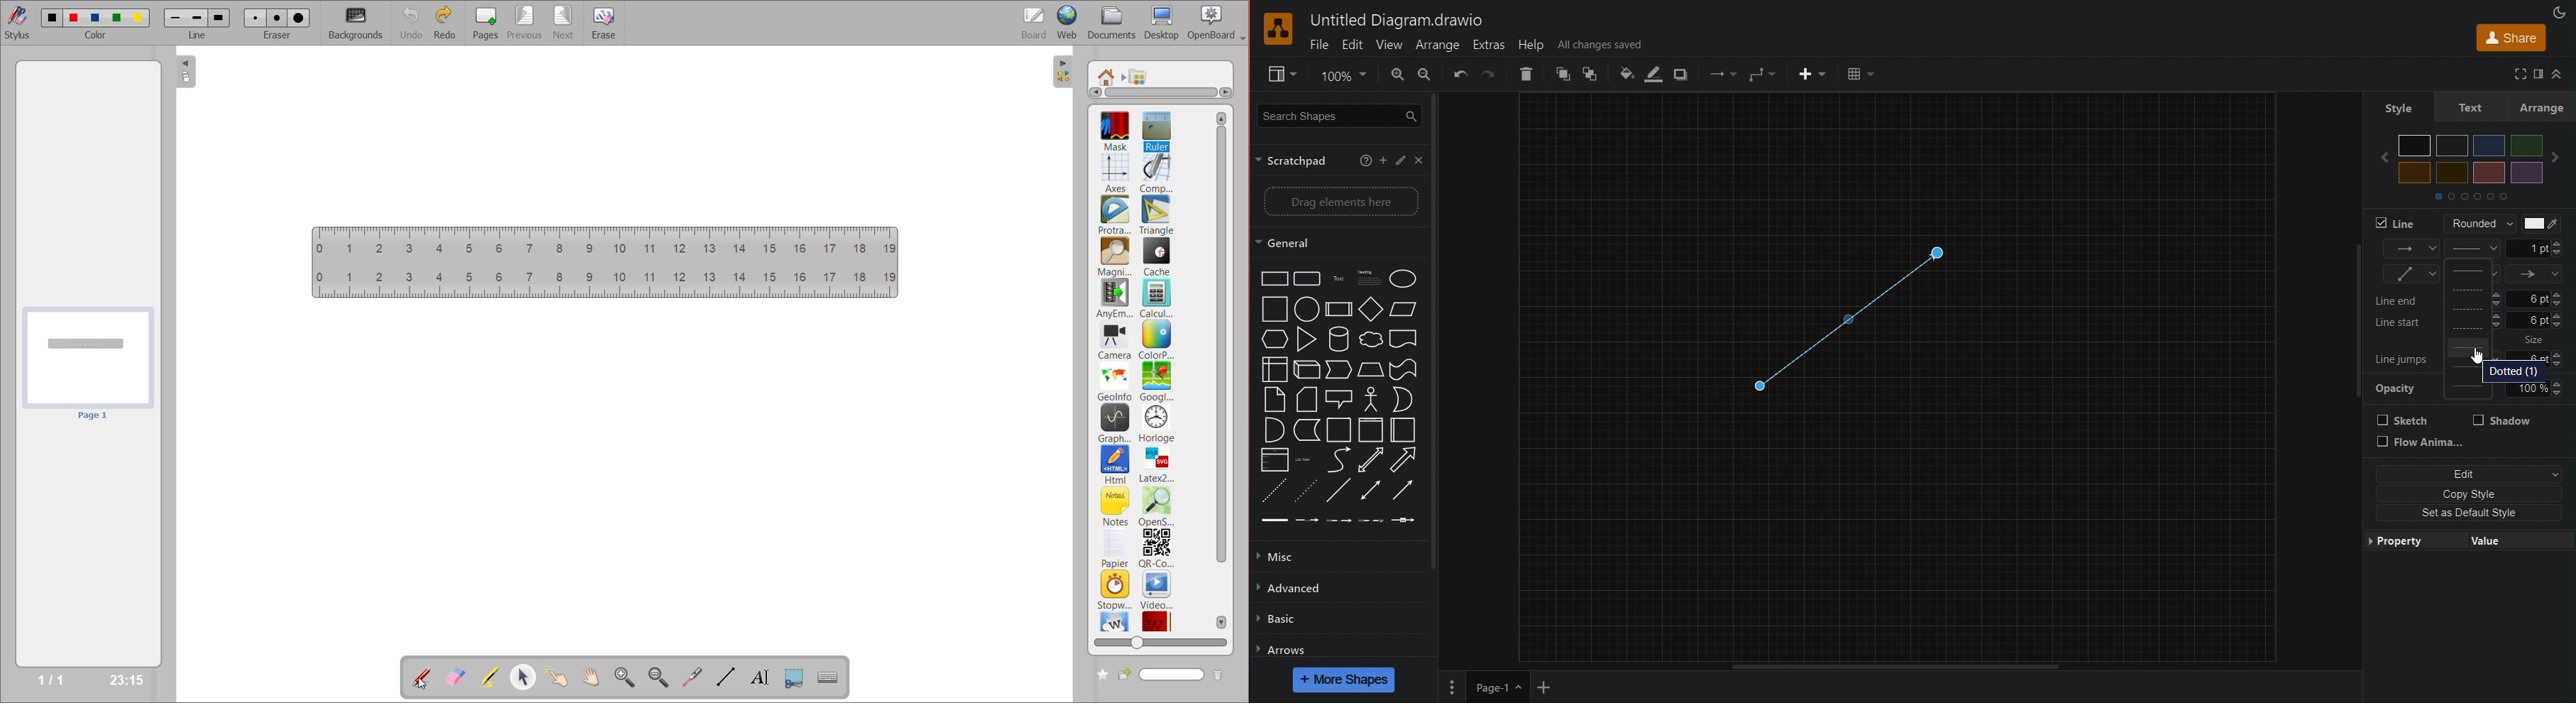 Image resolution: width=2576 pixels, height=728 pixels. Describe the element at coordinates (448, 21) in the screenshot. I see `redo` at that location.